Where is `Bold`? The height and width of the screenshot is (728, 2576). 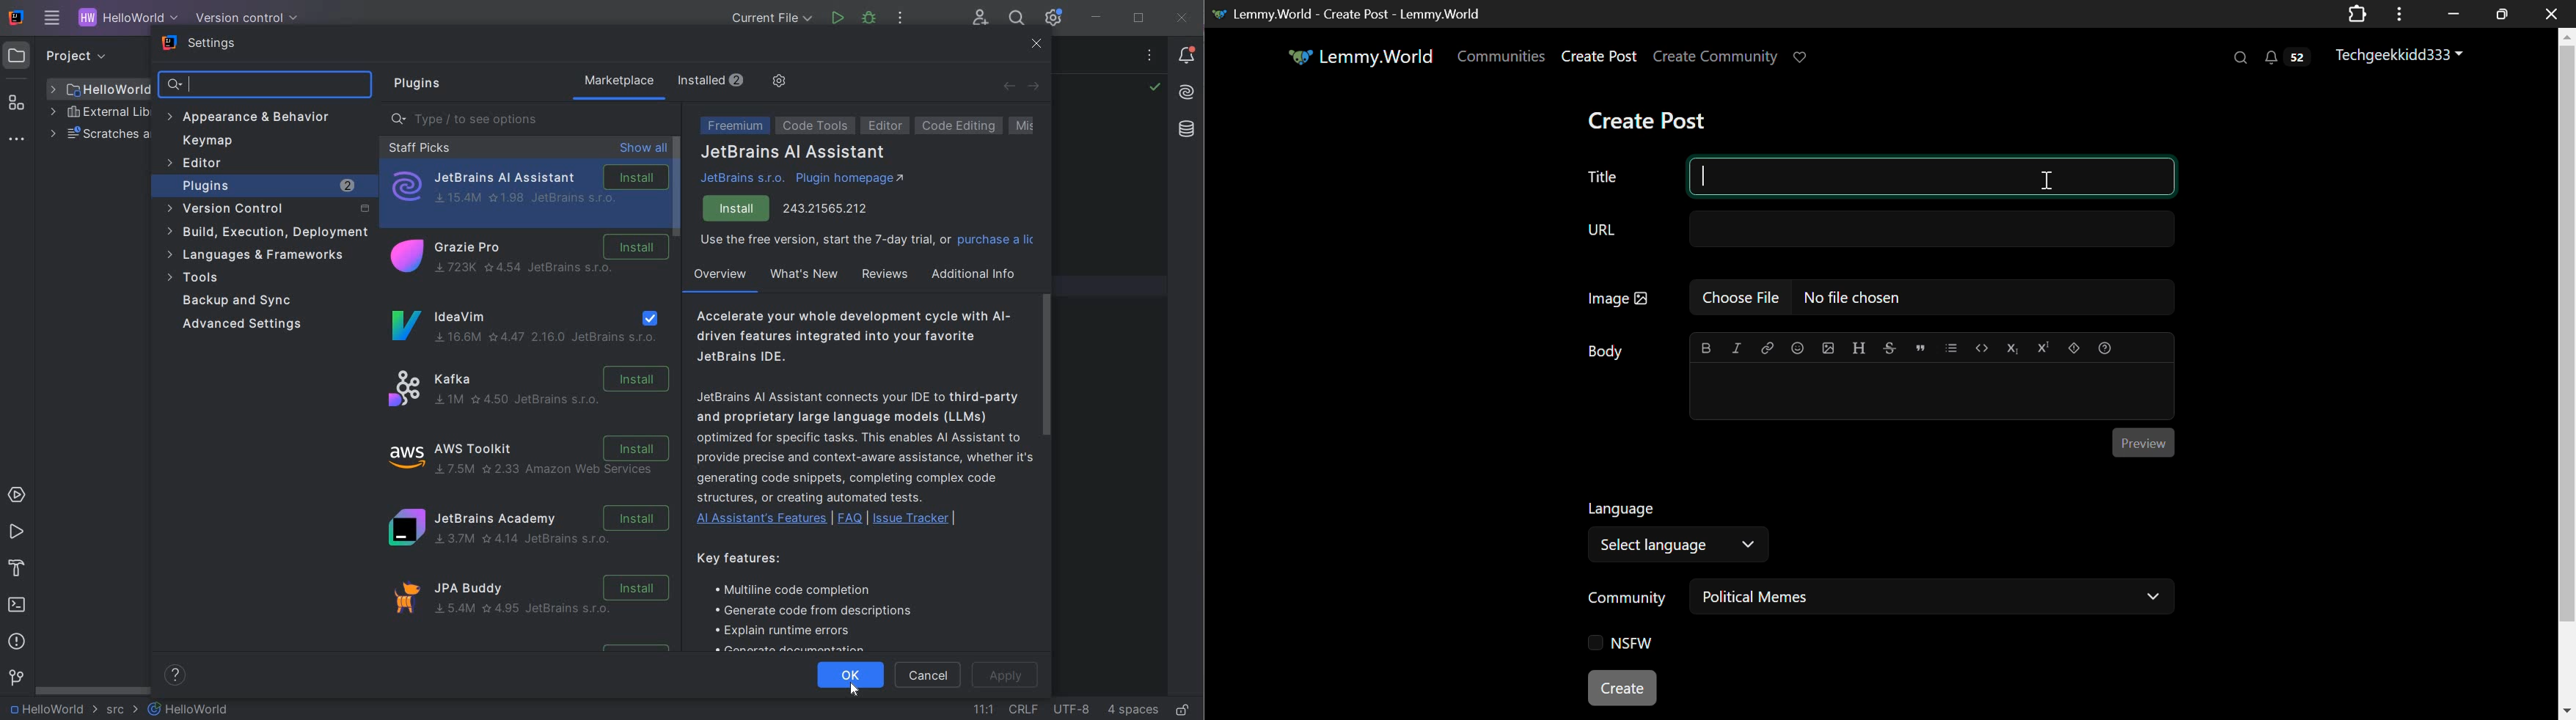
Bold is located at coordinates (1705, 347).